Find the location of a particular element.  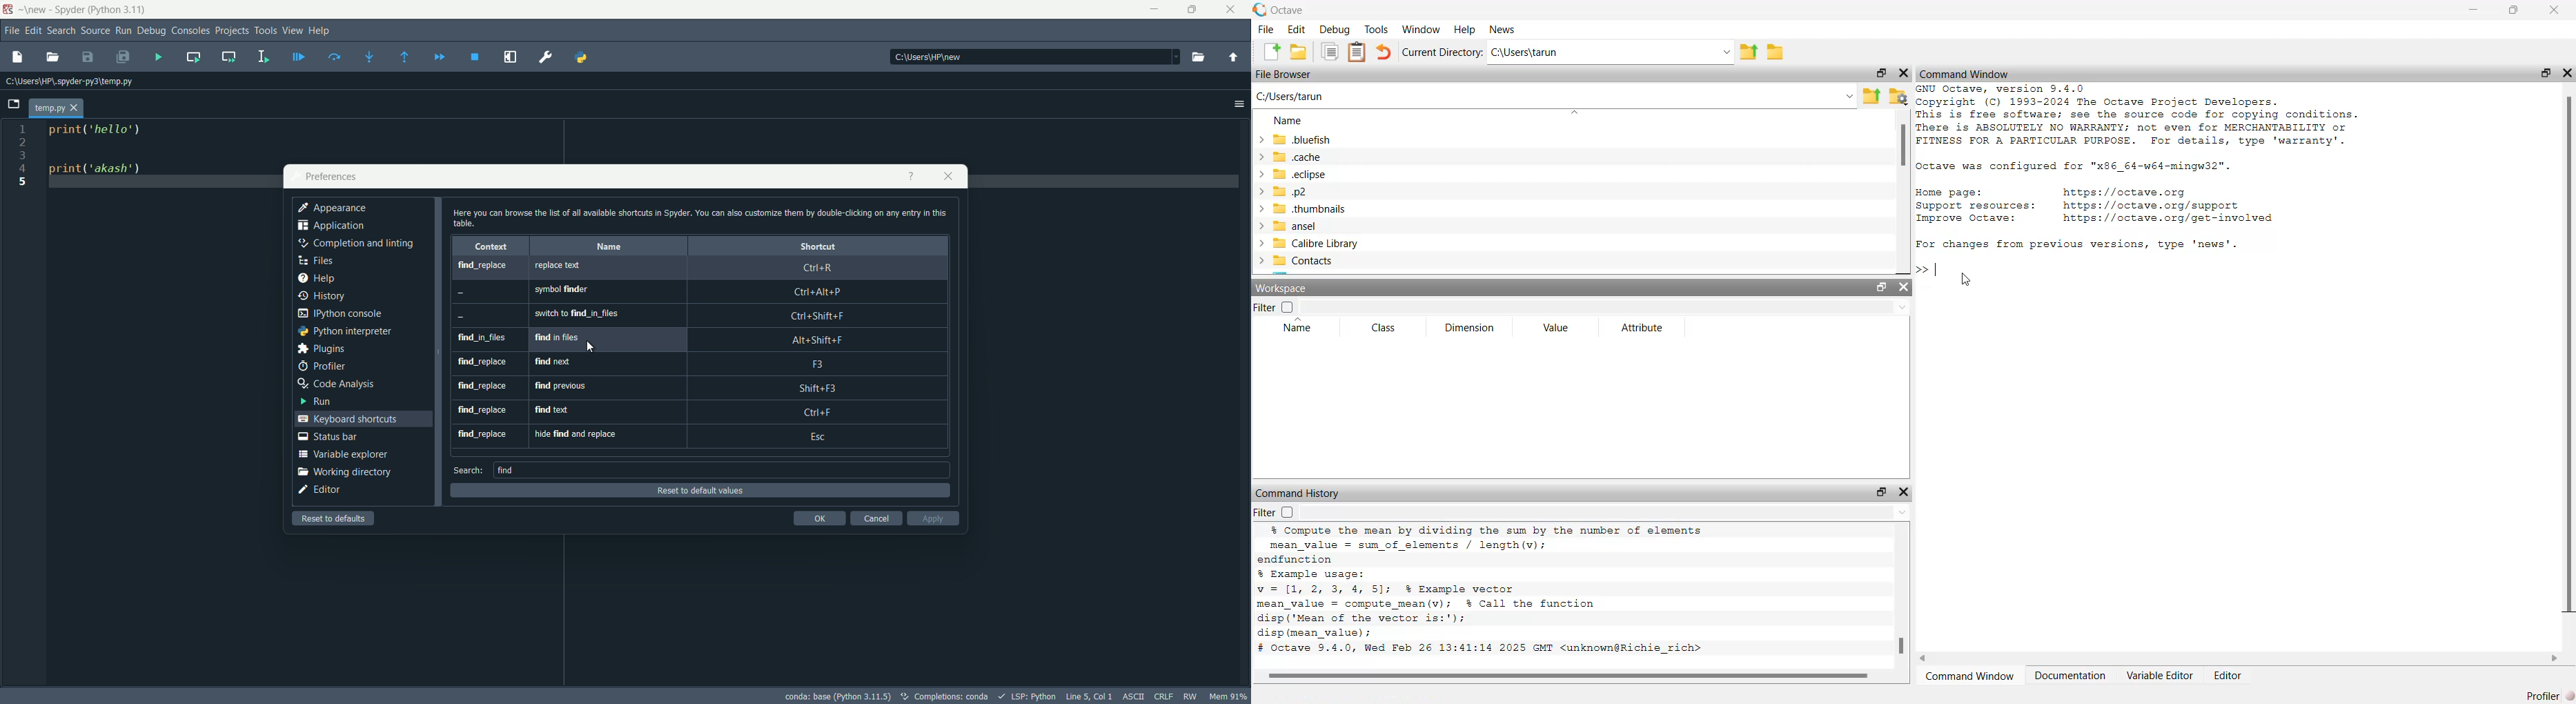

open directory is located at coordinates (1201, 59).